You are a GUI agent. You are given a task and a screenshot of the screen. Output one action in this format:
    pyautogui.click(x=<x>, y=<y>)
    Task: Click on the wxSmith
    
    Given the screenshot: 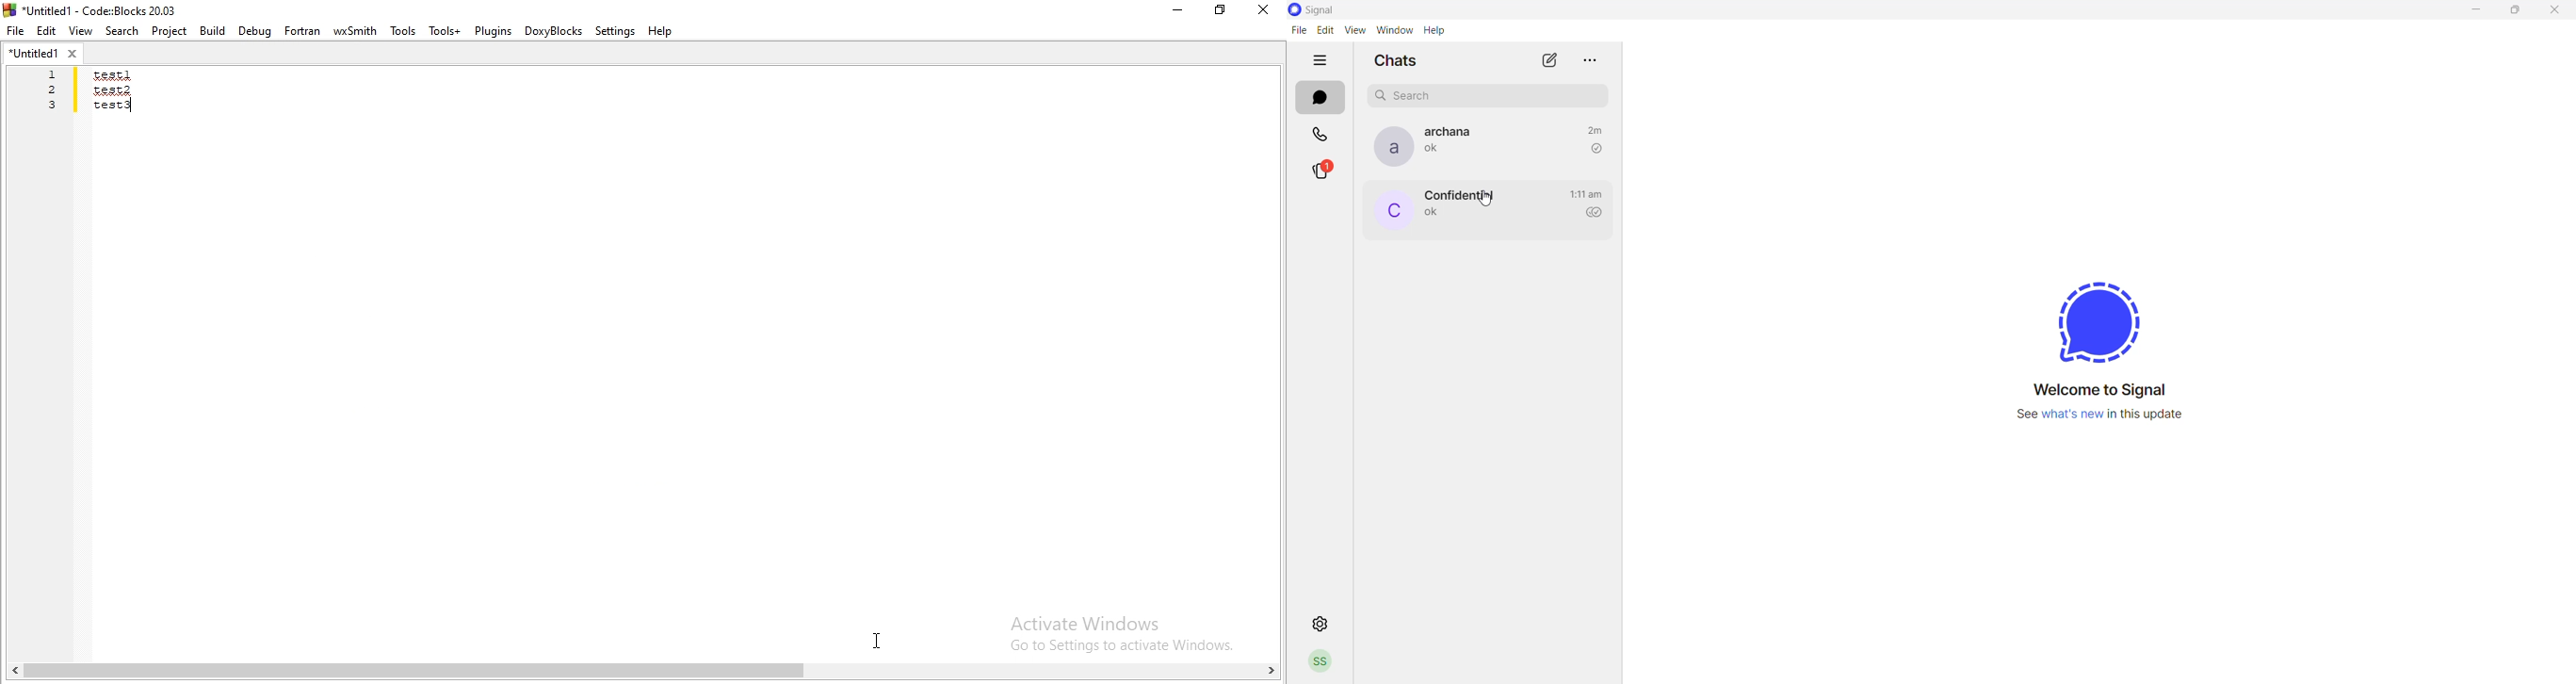 What is the action you would take?
    pyautogui.click(x=355, y=32)
    